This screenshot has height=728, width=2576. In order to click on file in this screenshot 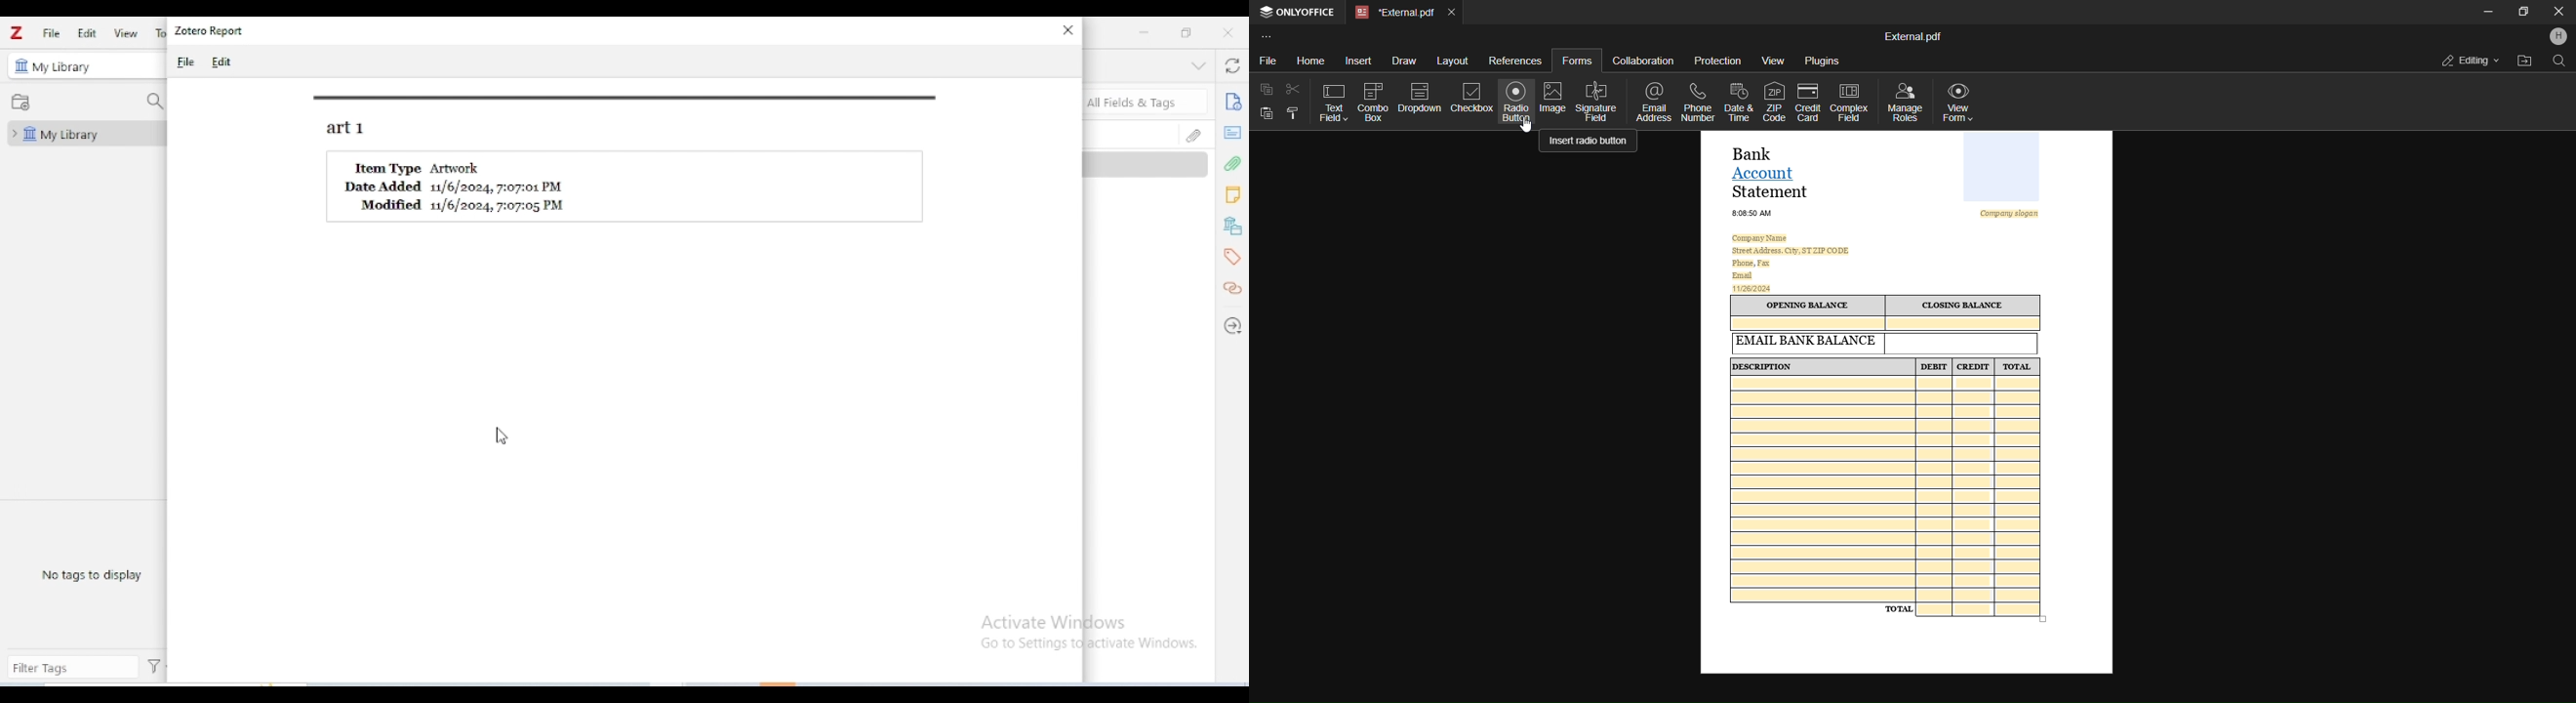, I will do `click(53, 33)`.